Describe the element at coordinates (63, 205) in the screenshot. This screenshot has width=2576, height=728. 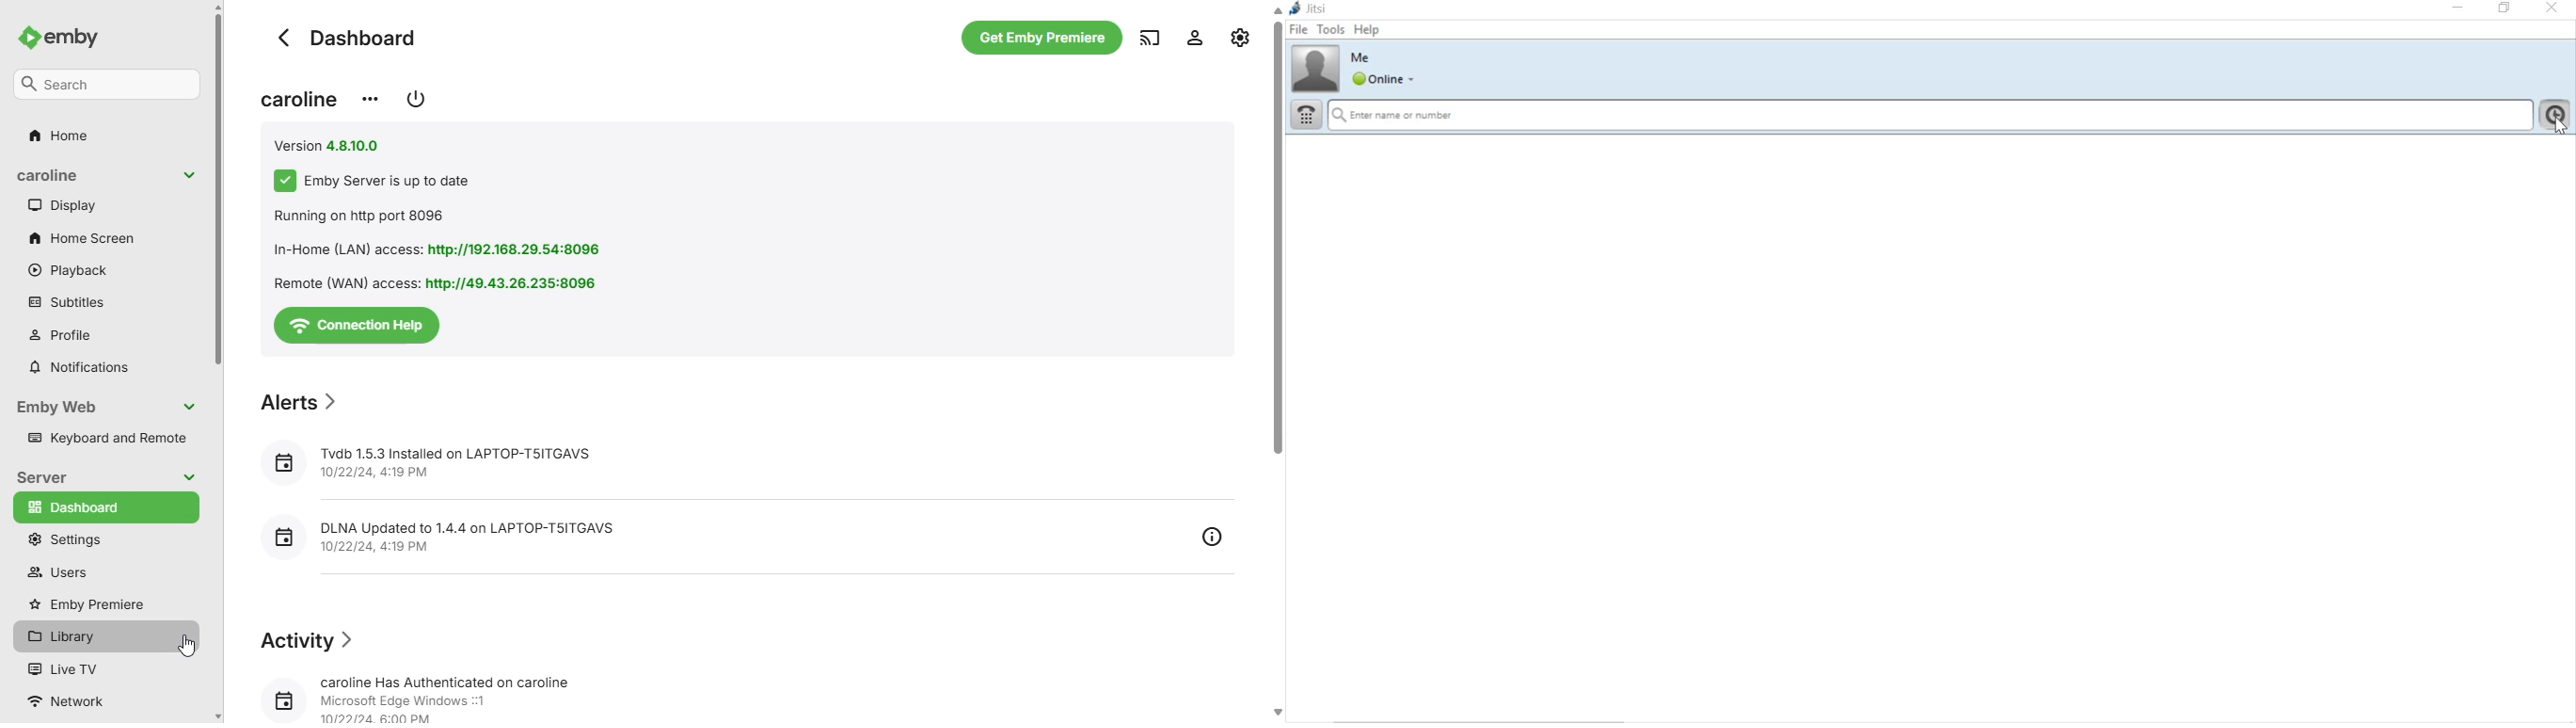
I see `display` at that location.